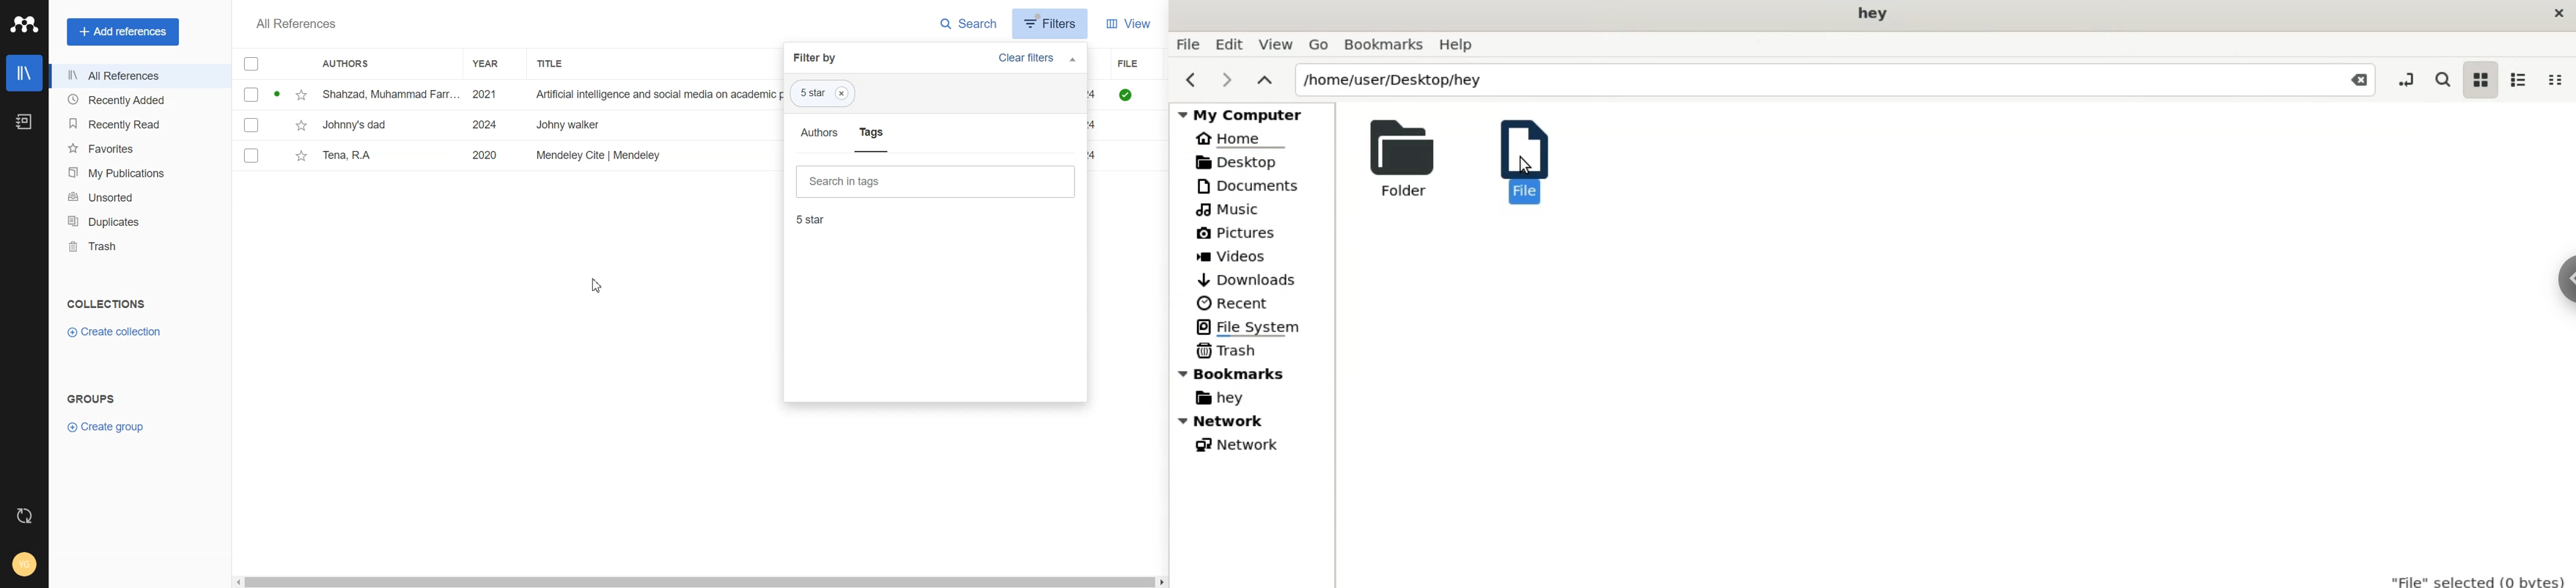  Describe the element at coordinates (690, 579) in the screenshot. I see `Horizontal scroll bar` at that location.